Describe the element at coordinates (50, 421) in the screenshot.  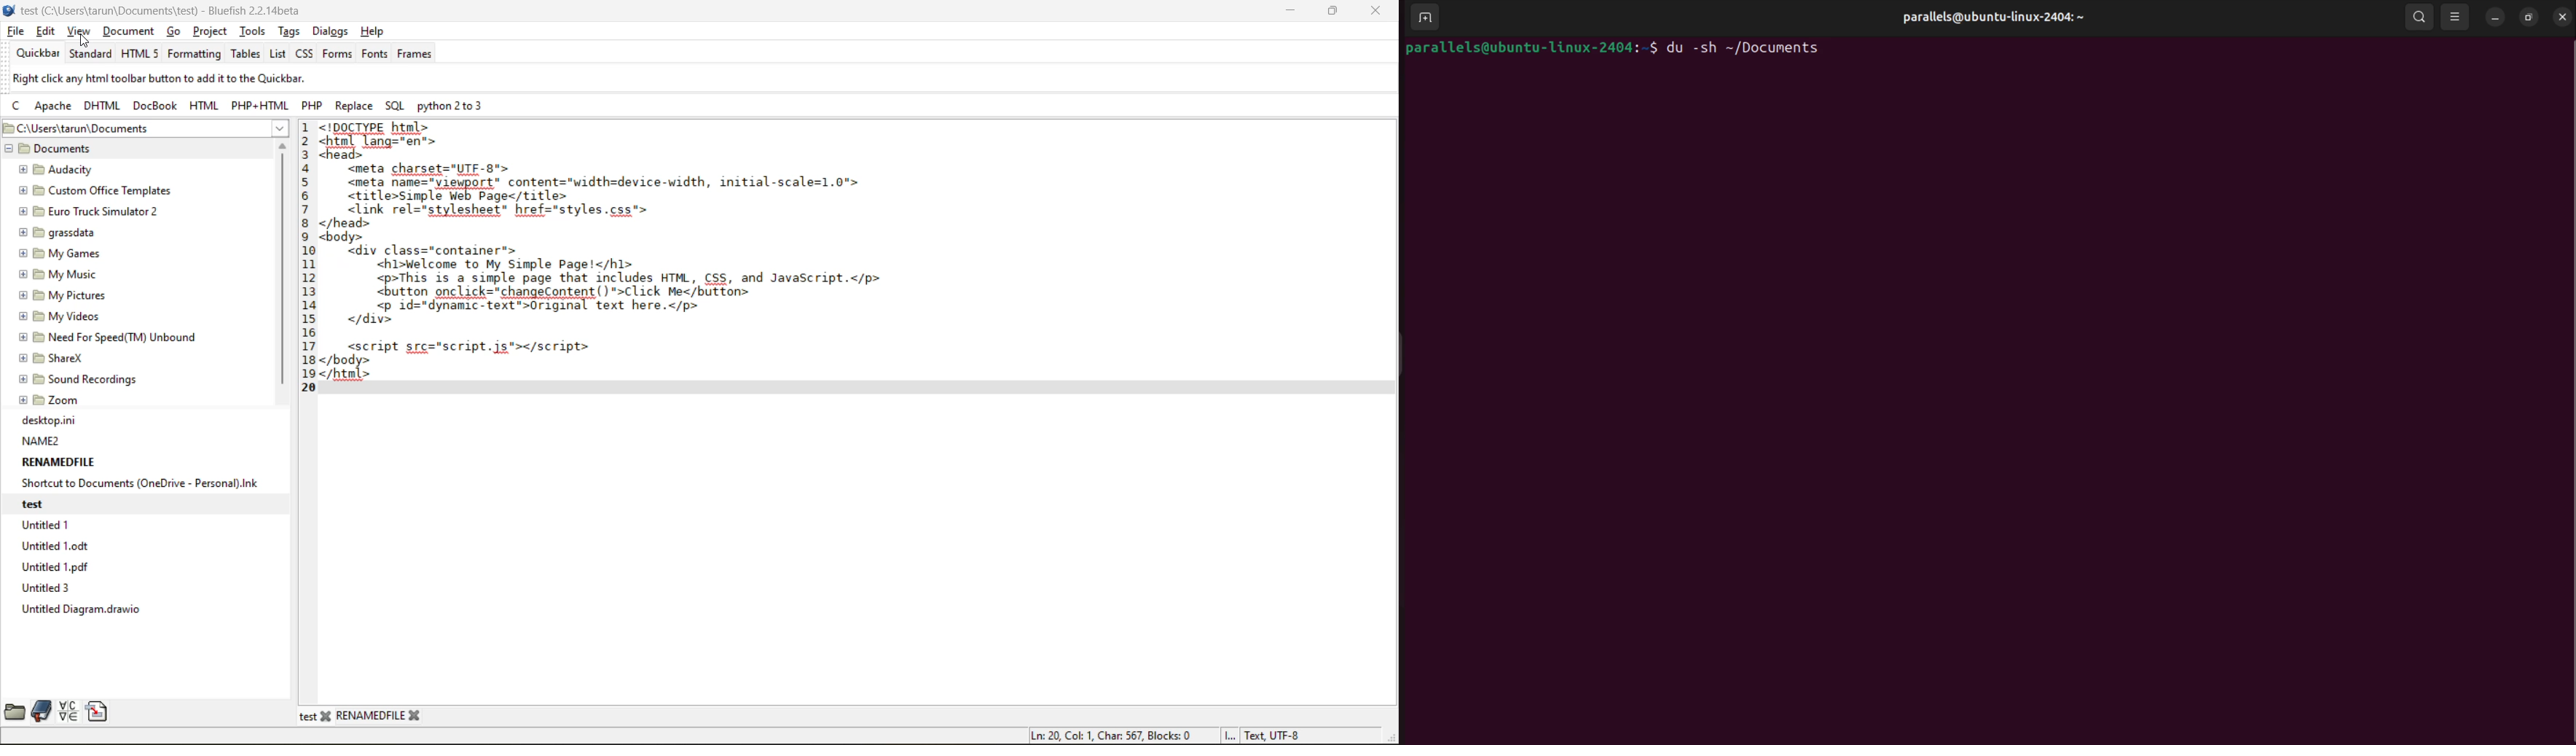
I see `desktop.ini` at that location.